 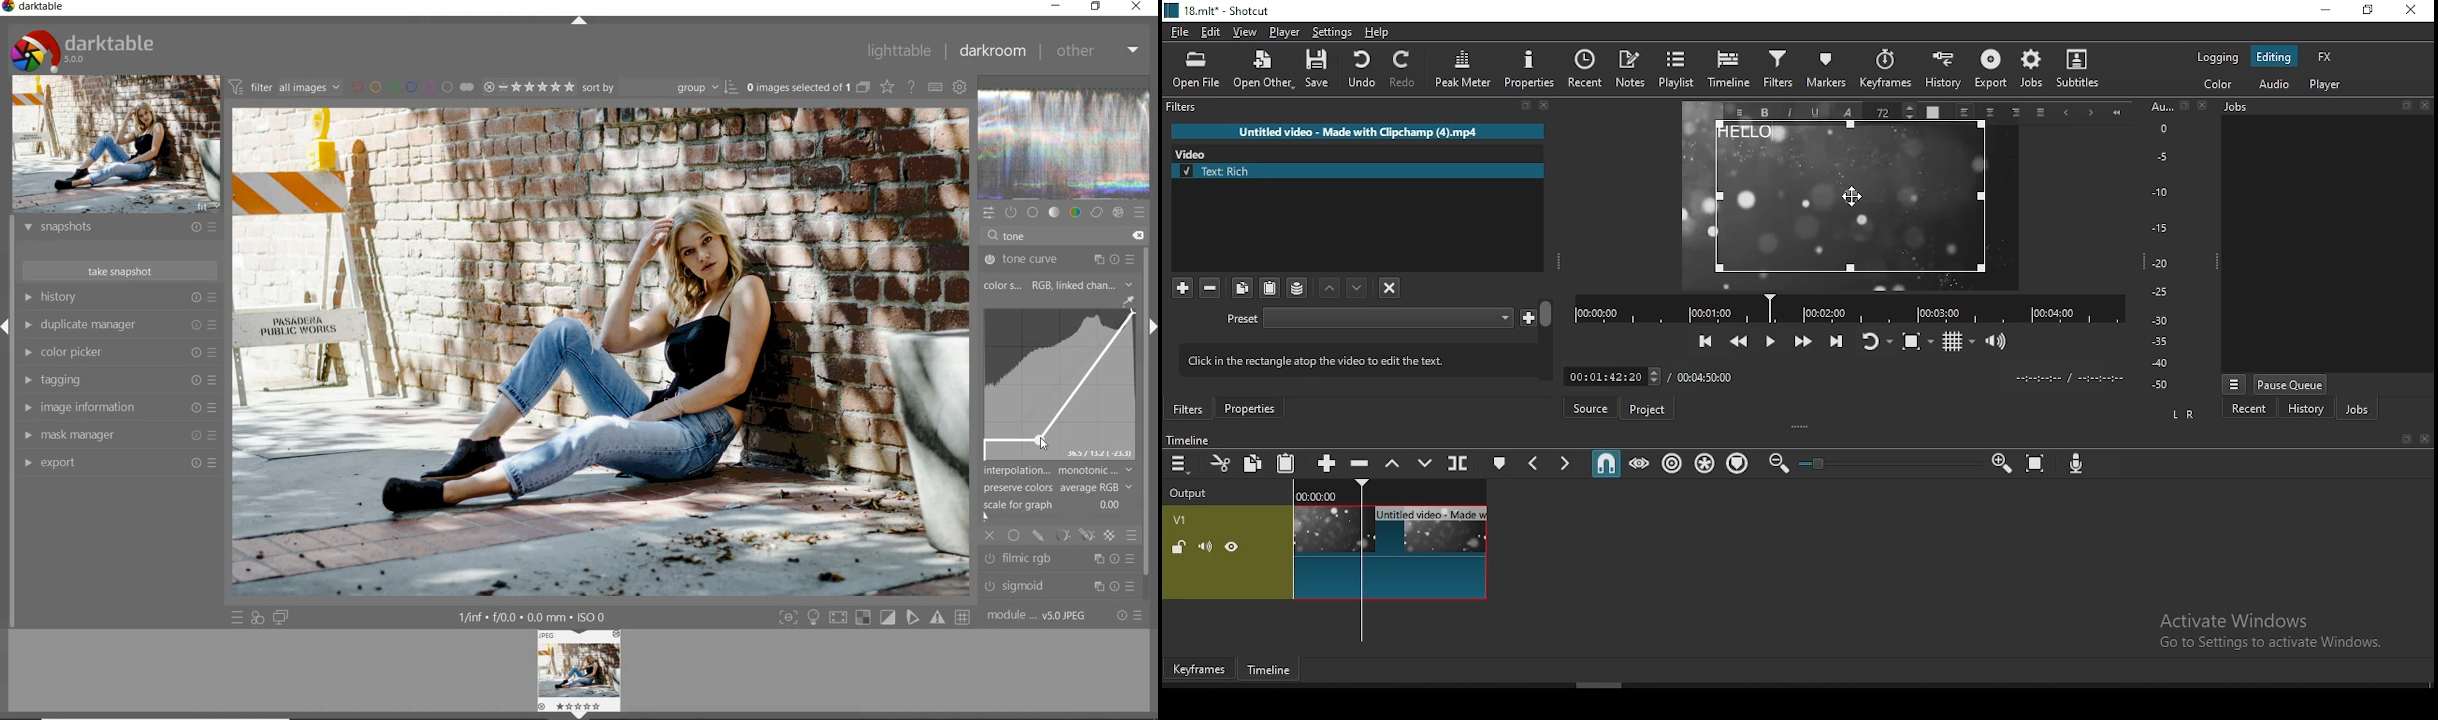 What do you see at coordinates (1463, 68) in the screenshot?
I see `peak meter` at bounding box center [1463, 68].